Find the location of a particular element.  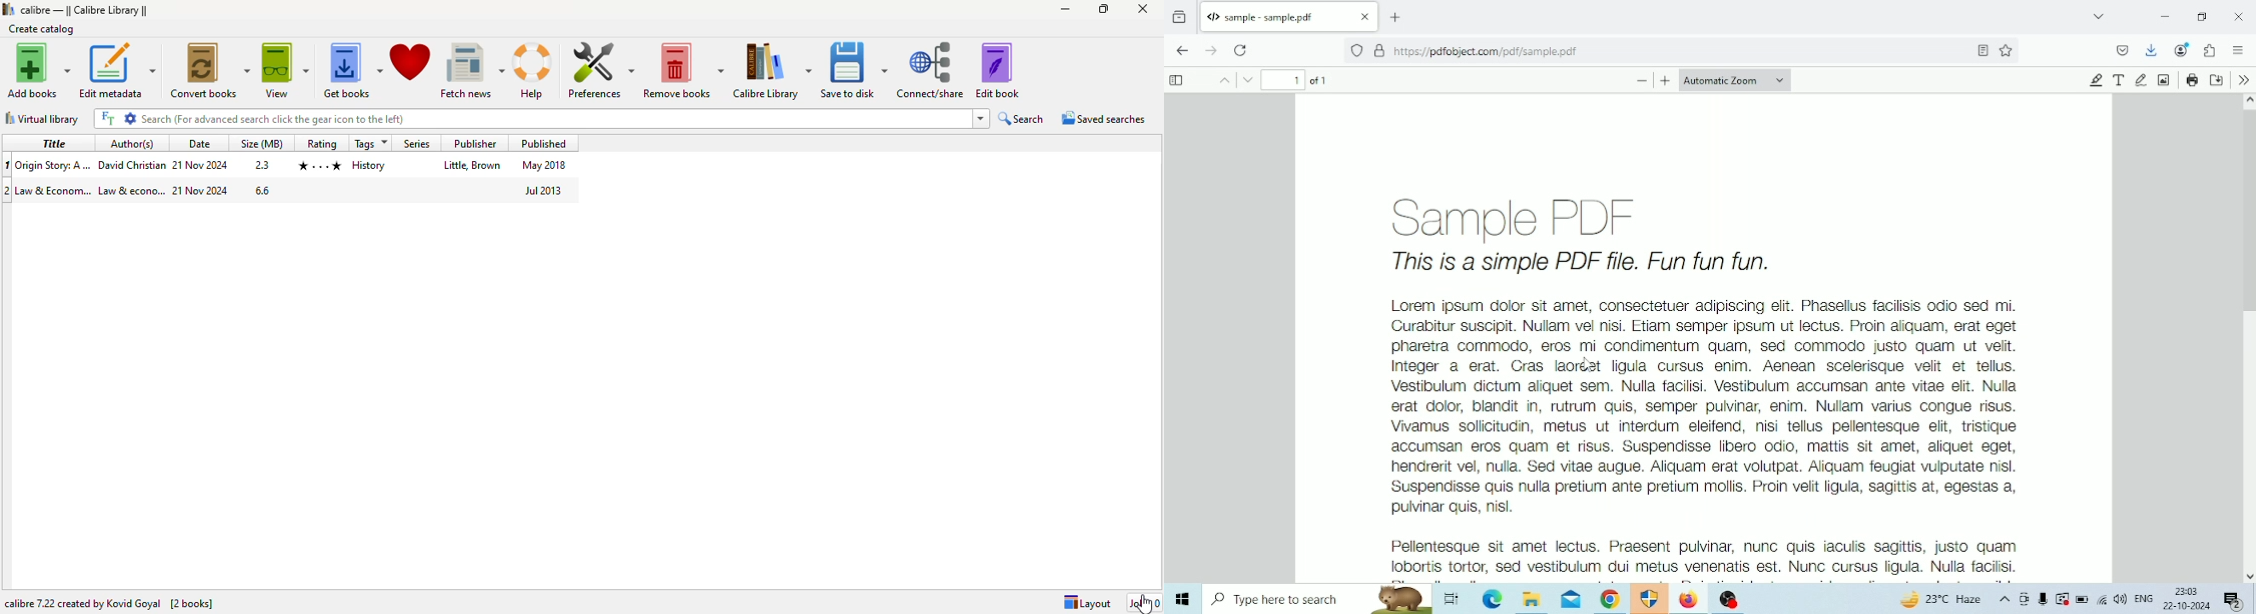

Close is located at coordinates (2240, 17).